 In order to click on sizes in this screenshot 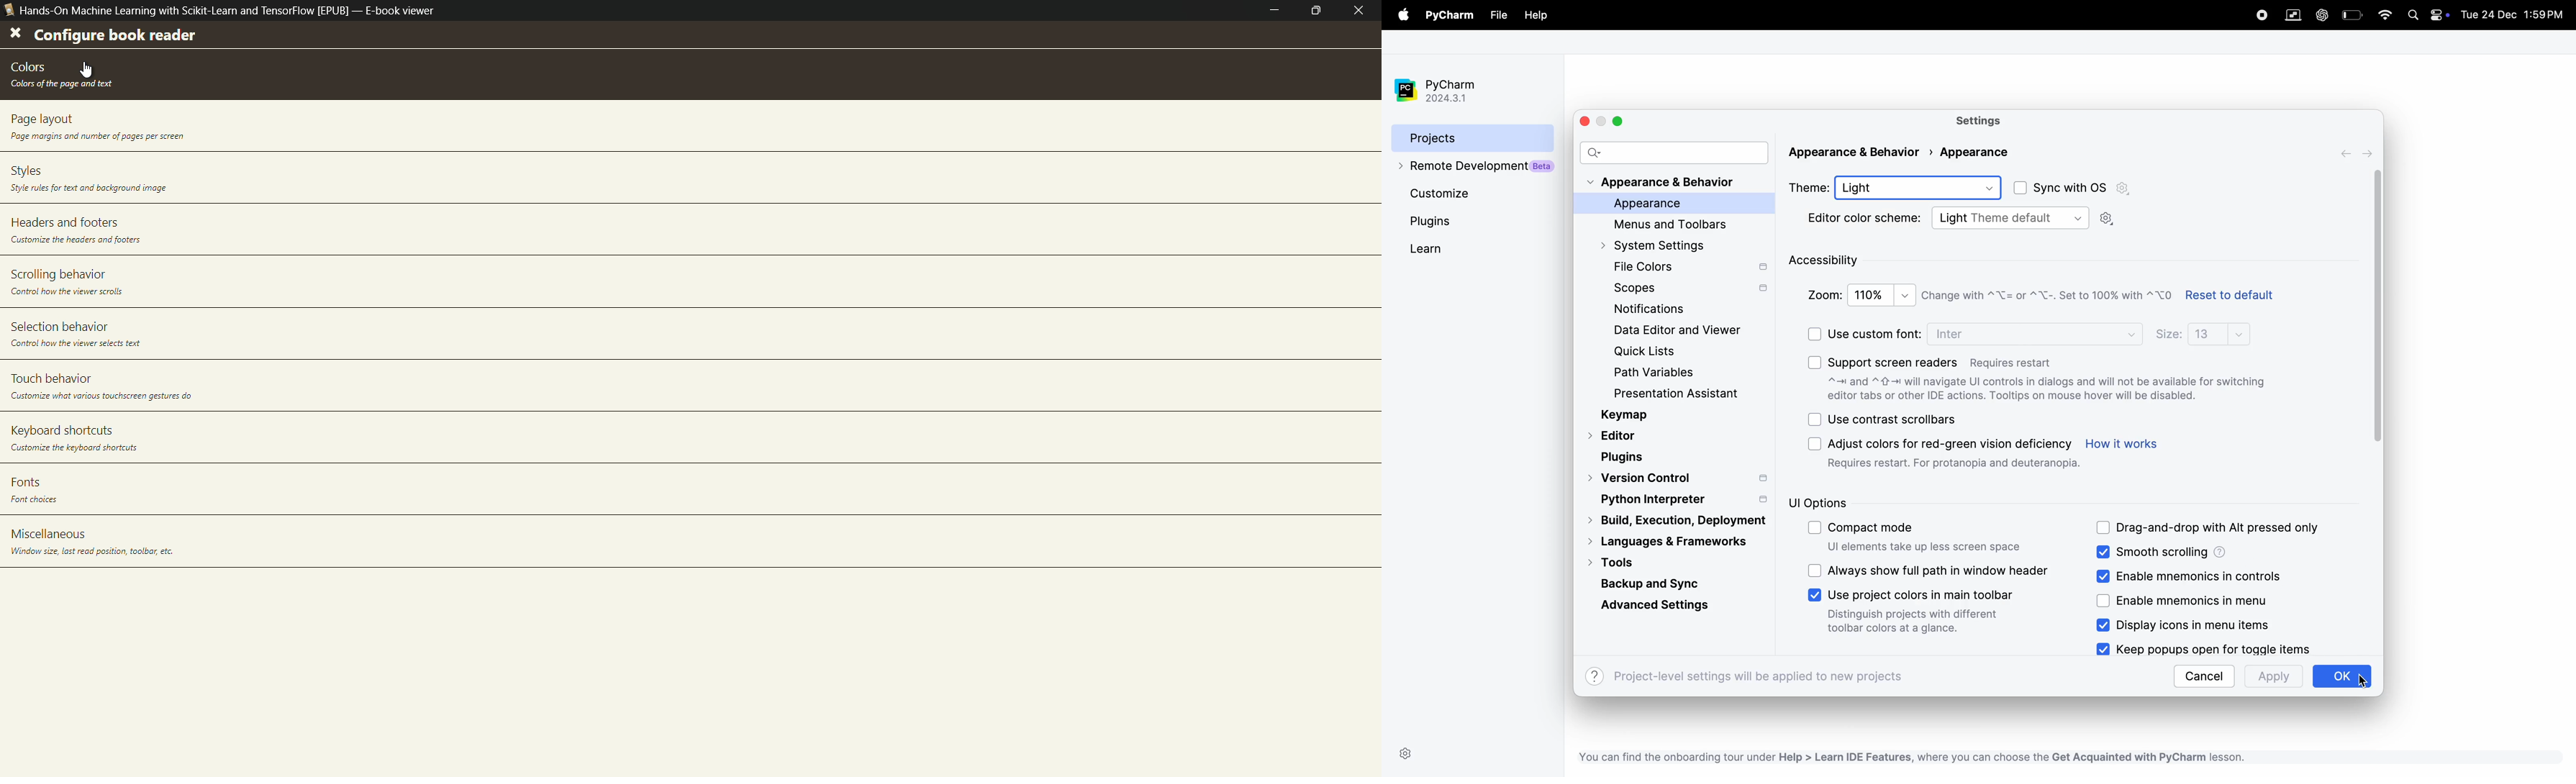, I will do `click(2168, 335)`.